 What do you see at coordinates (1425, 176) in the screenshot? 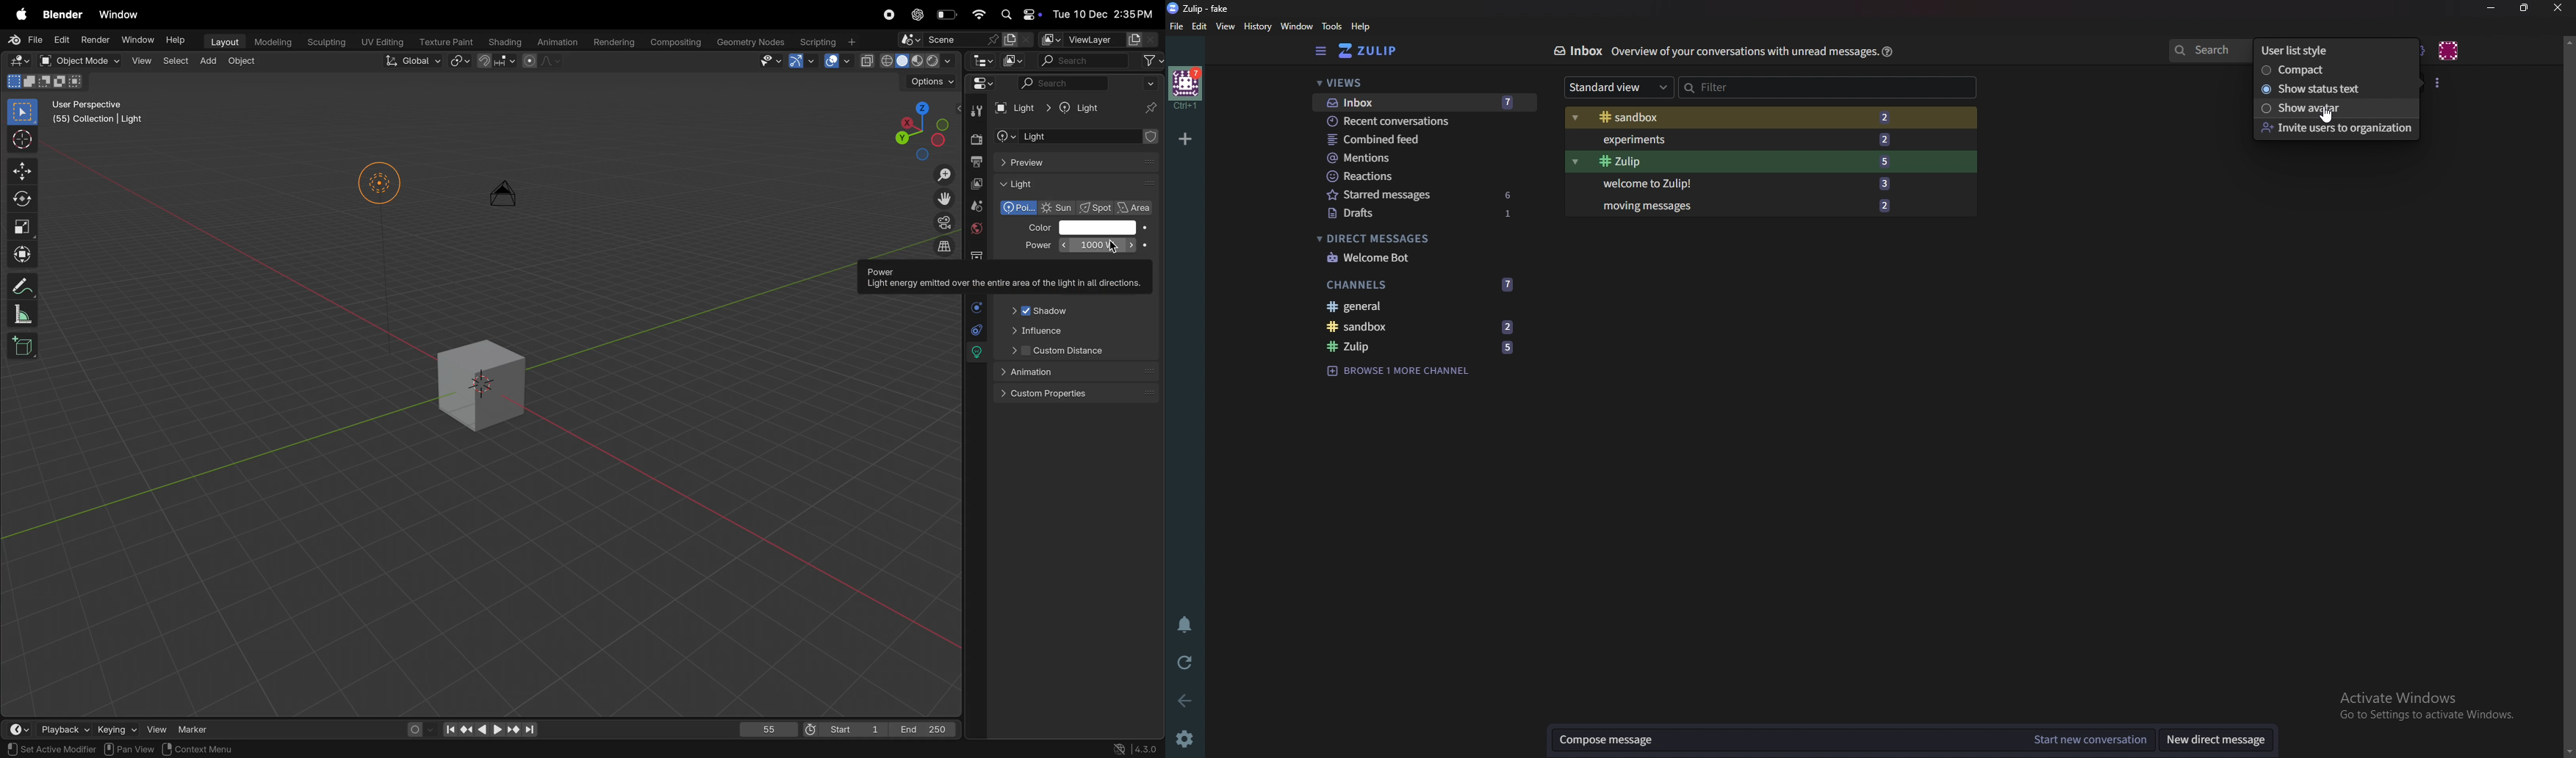
I see `Reactions` at bounding box center [1425, 176].